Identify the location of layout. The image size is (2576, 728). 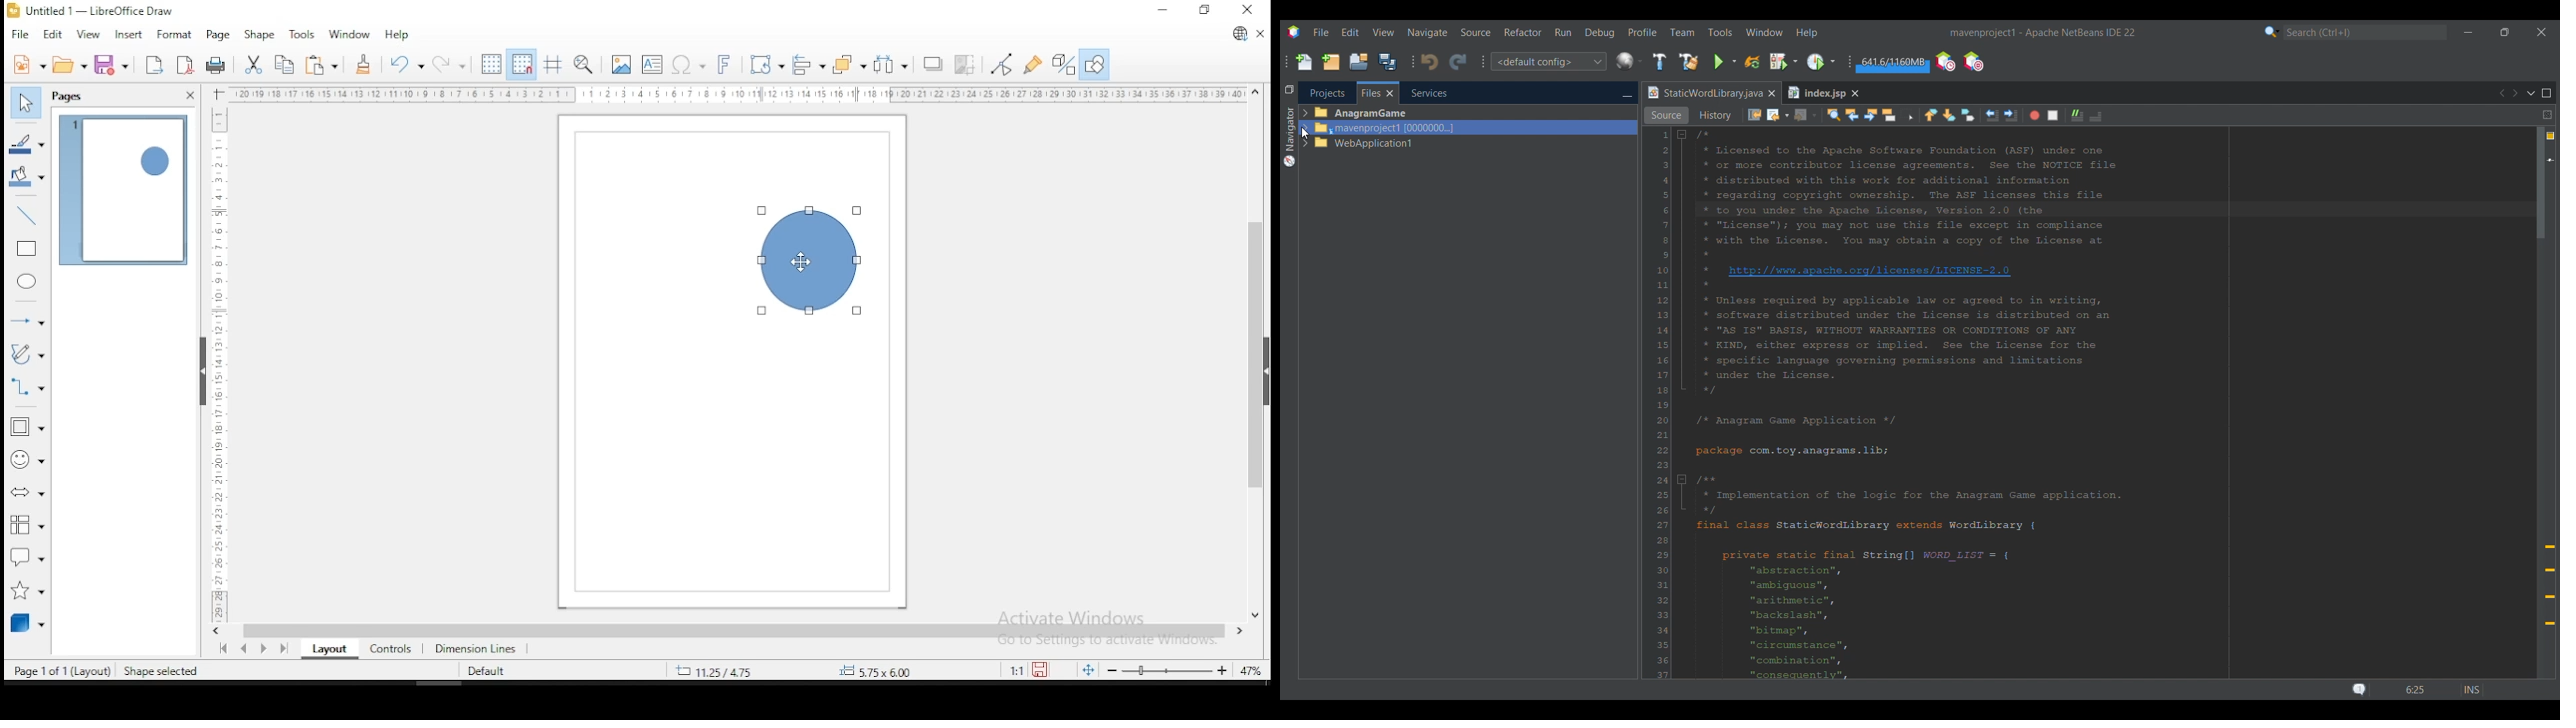
(326, 649).